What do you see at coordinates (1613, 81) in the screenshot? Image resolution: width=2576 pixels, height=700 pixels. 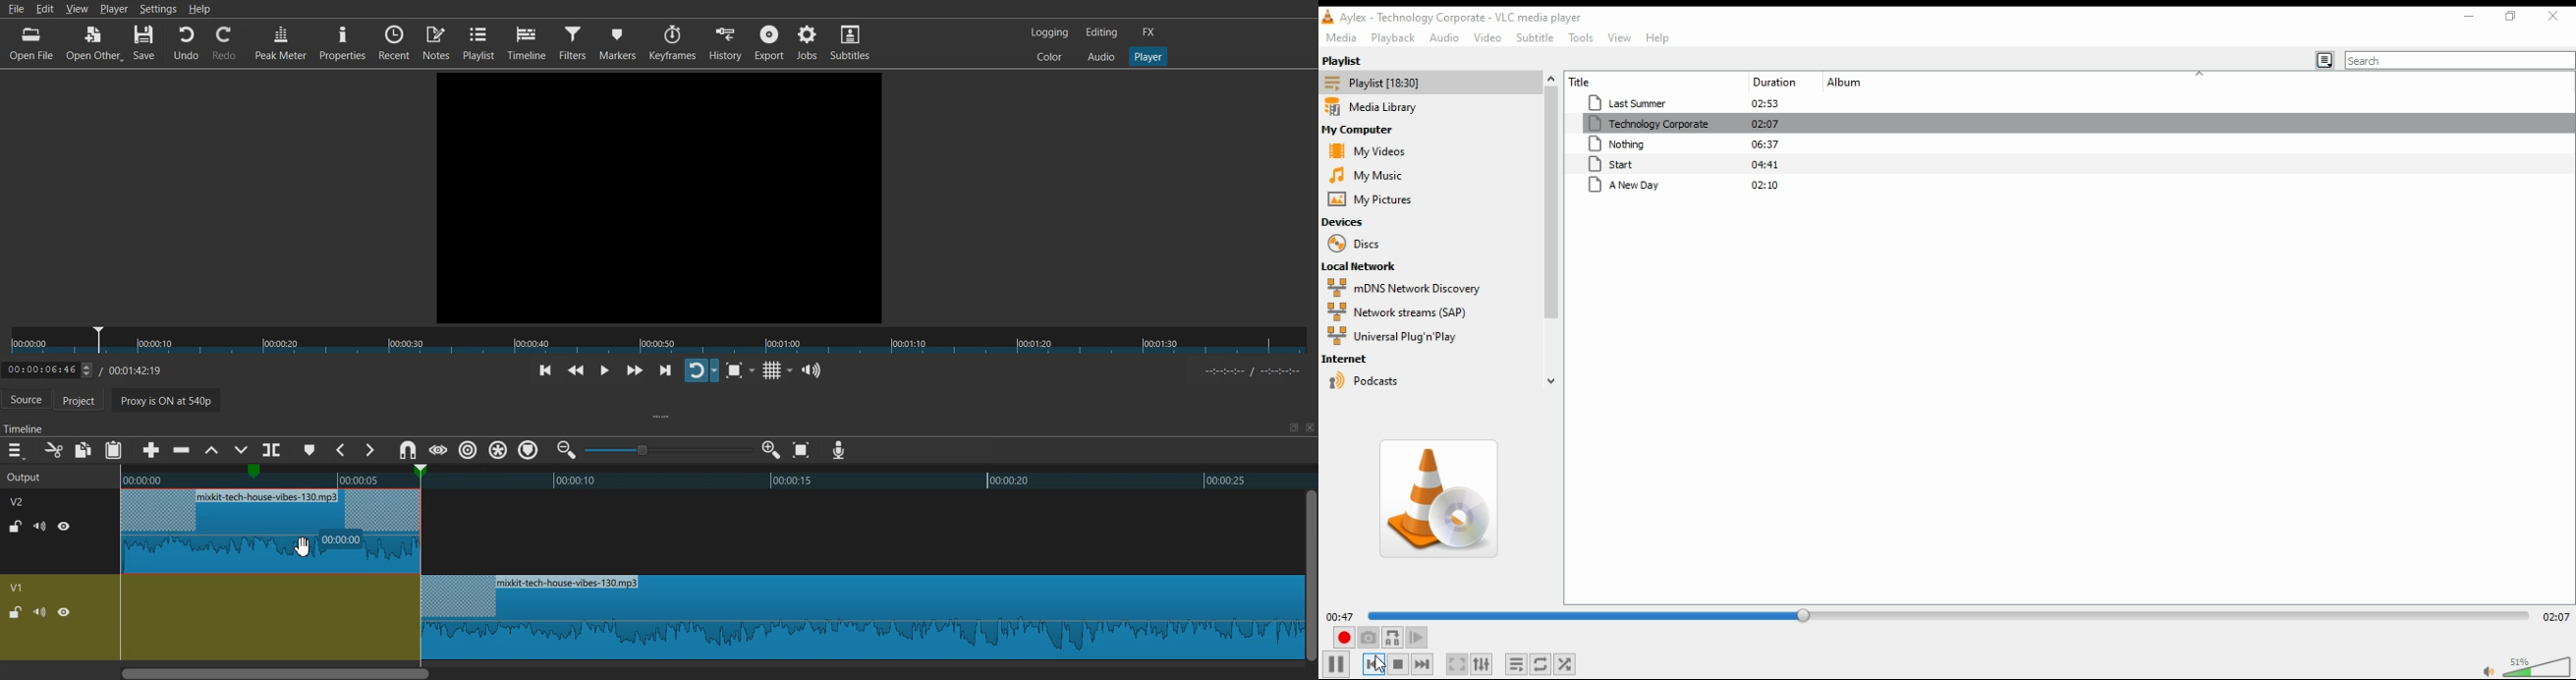 I see `title` at bounding box center [1613, 81].